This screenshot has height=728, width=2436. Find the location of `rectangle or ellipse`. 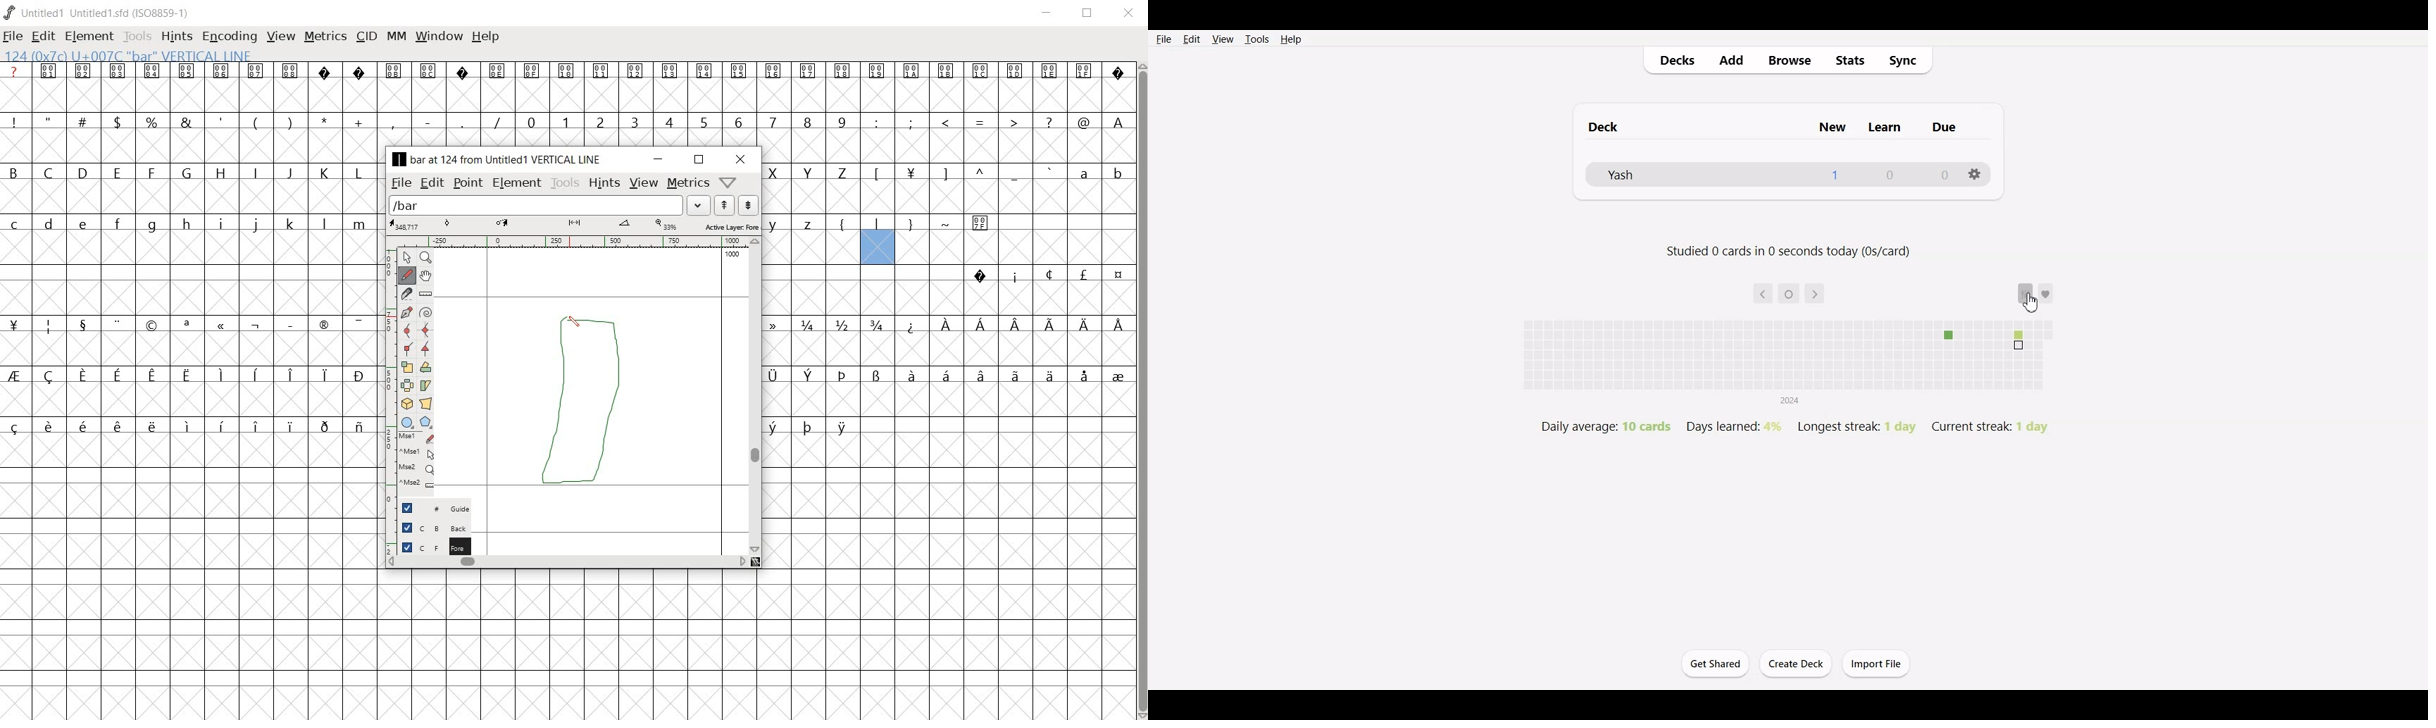

rectangle or ellipse is located at coordinates (406, 422).